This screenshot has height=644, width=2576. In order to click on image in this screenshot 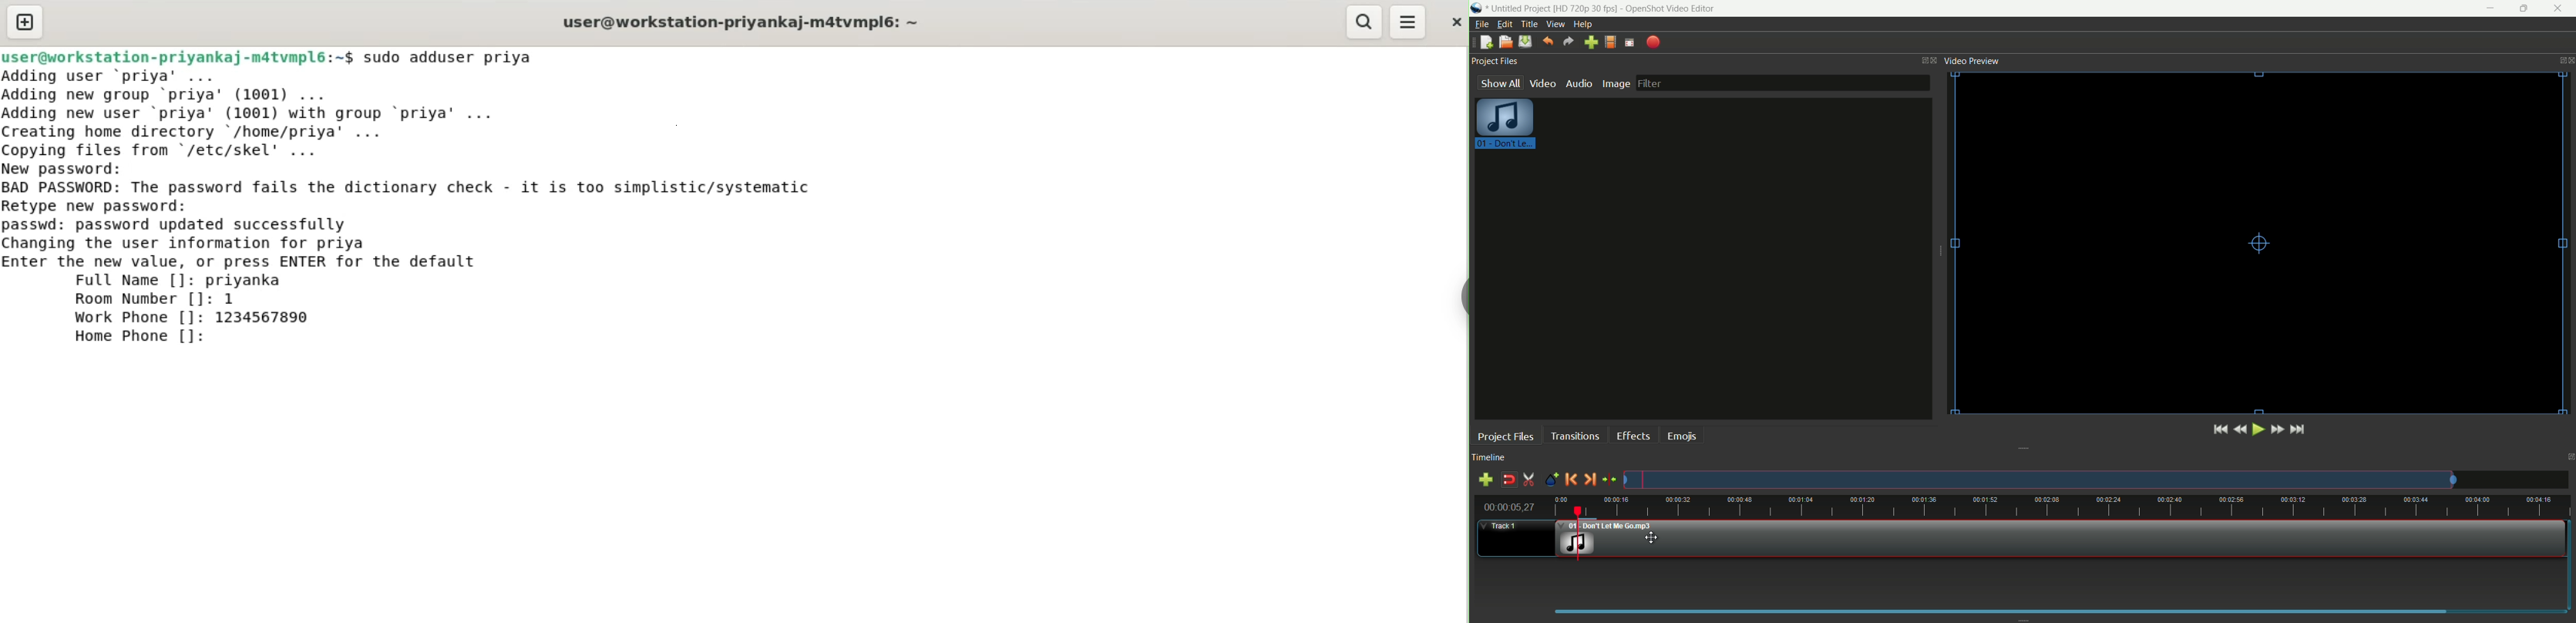, I will do `click(1616, 84)`.